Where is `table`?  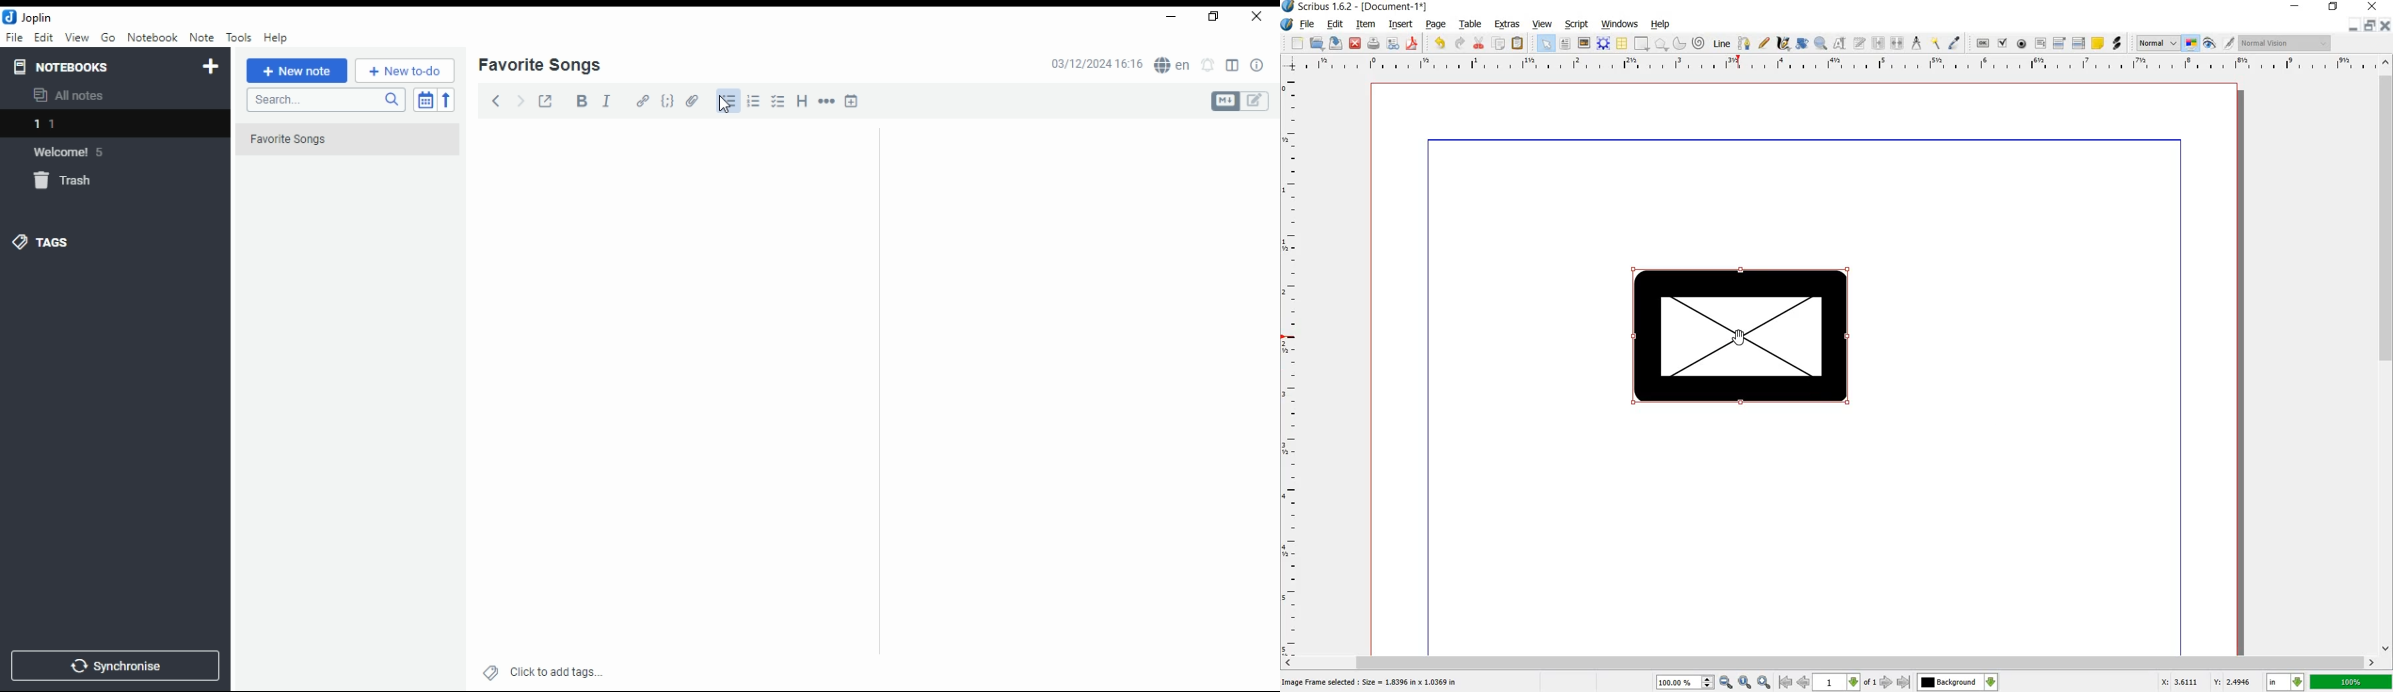
table is located at coordinates (1621, 43).